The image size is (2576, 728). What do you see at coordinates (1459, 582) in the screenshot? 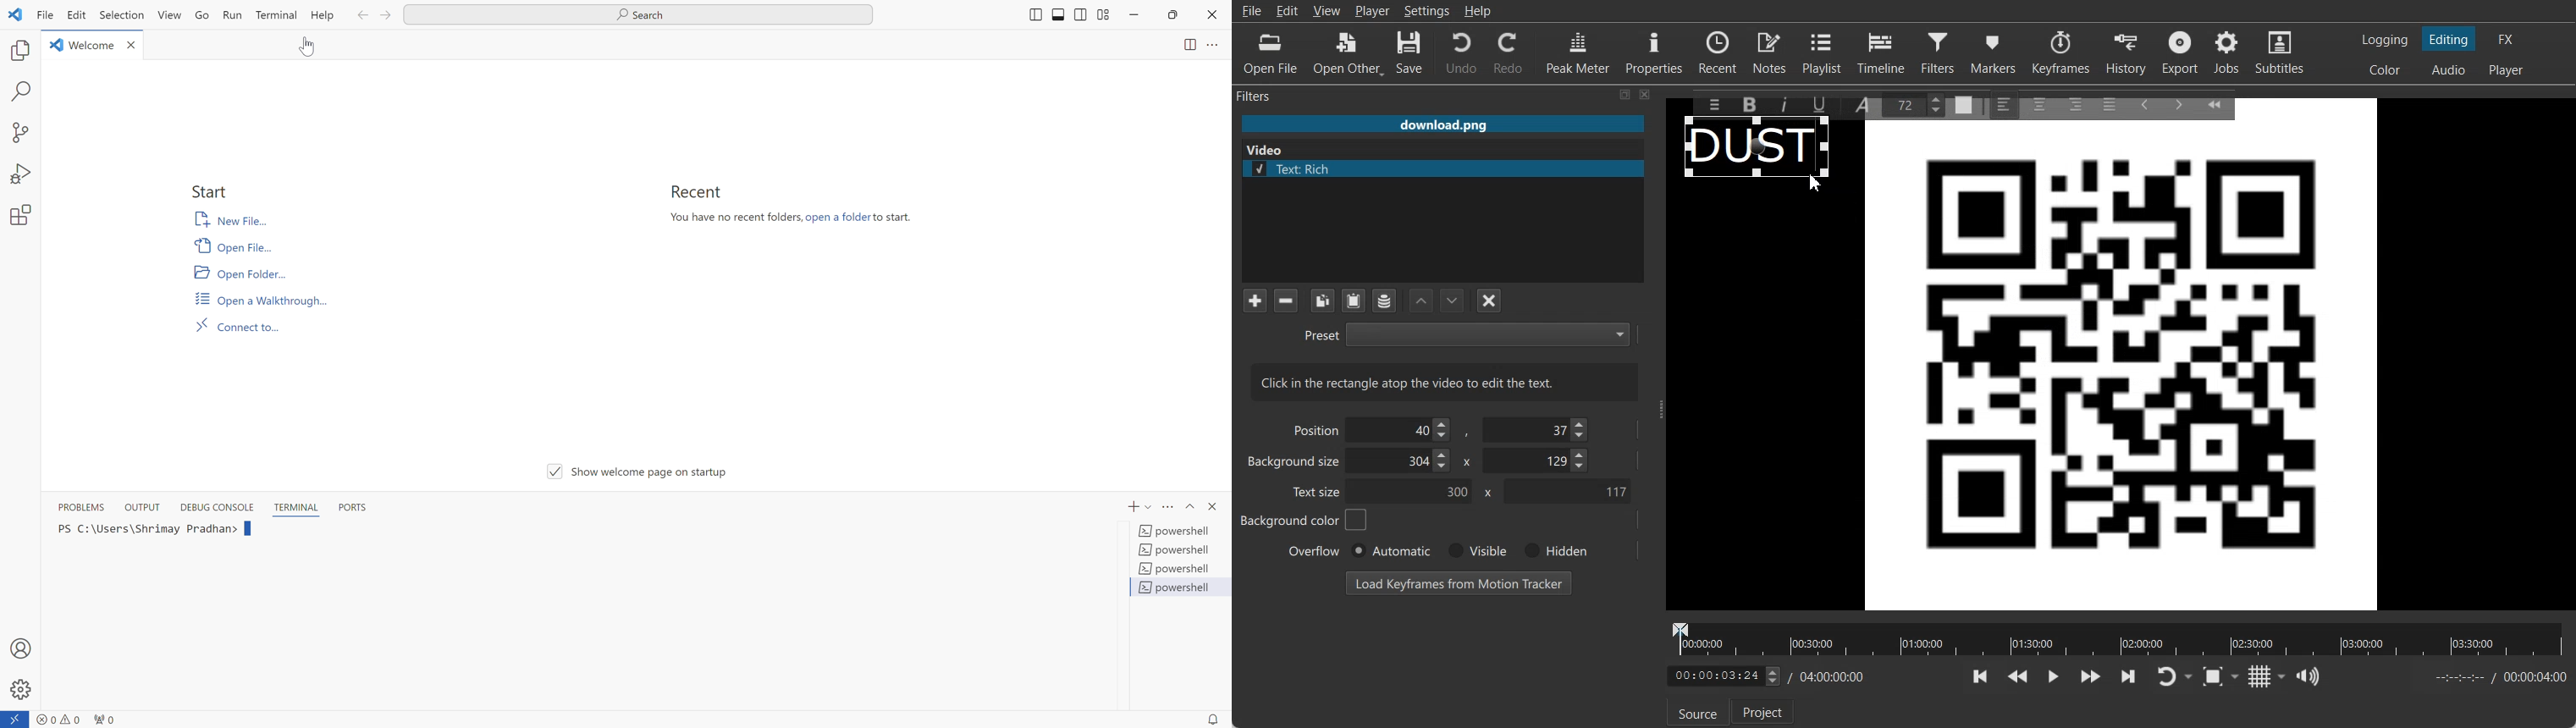
I see `Load Keyframe from Motion Tracker` at bounding box center [1459, 582].